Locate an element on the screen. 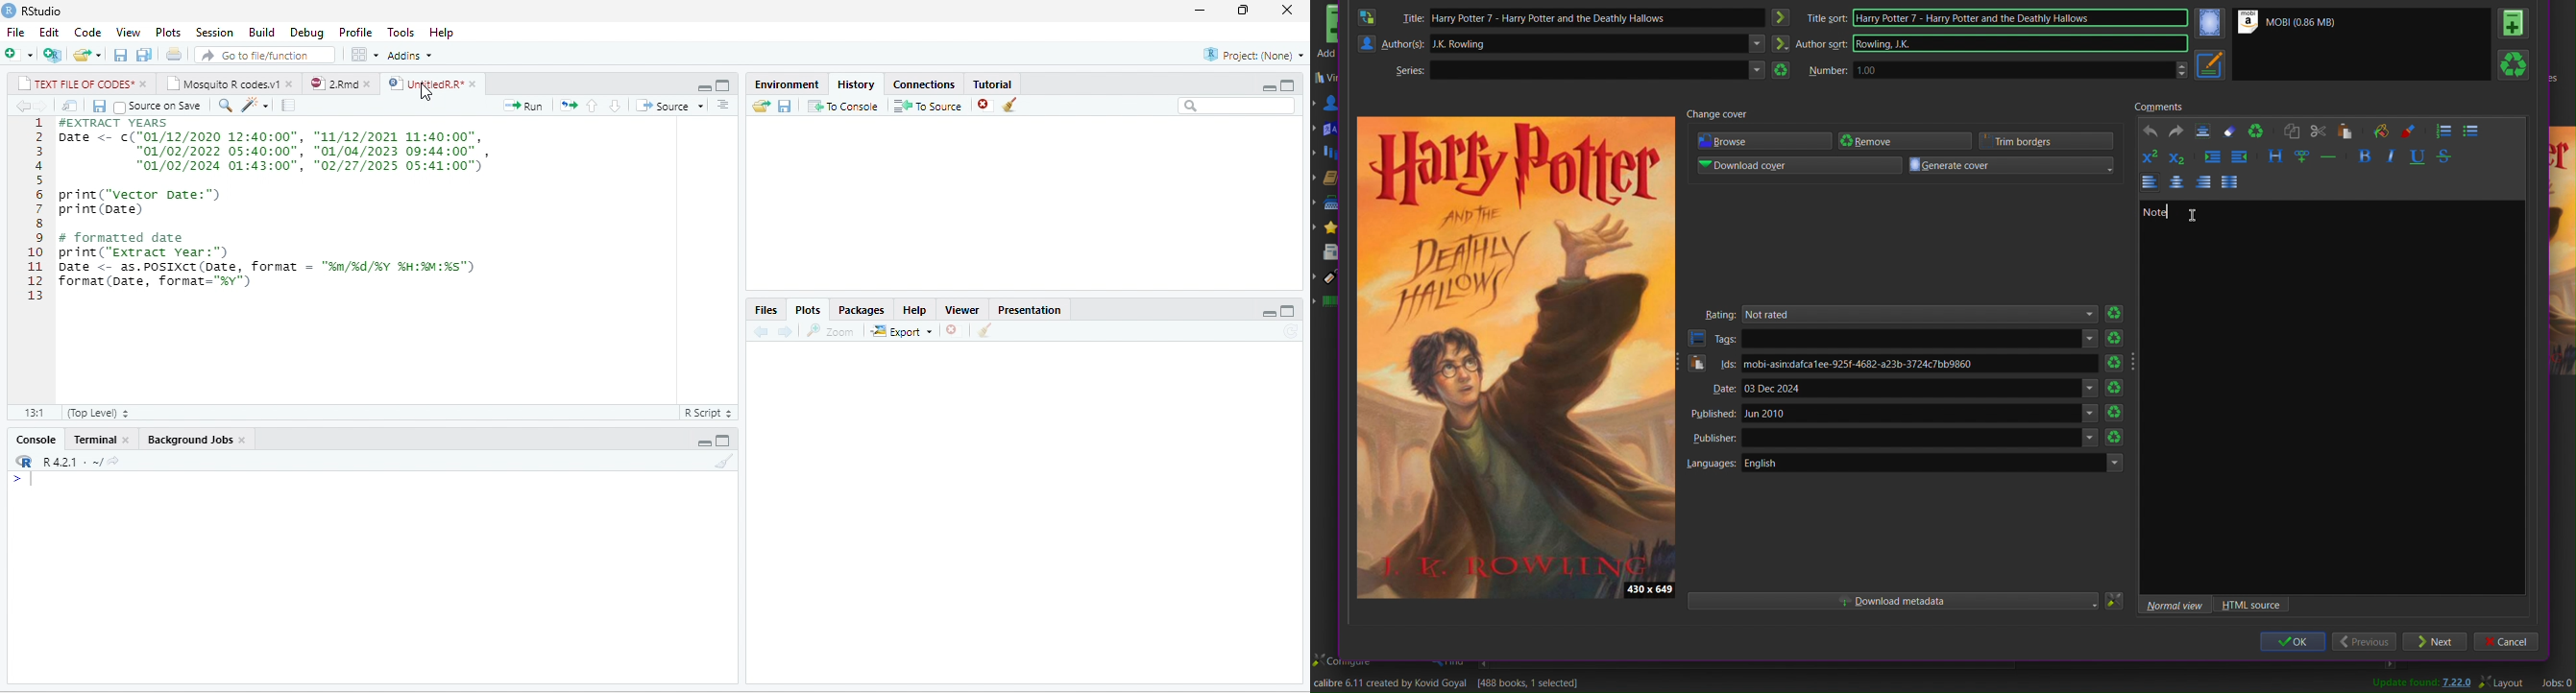 Image resolution: width=2576 pixels, height=700 pixels. Strikethrough is located at coordinates (2445, 156).